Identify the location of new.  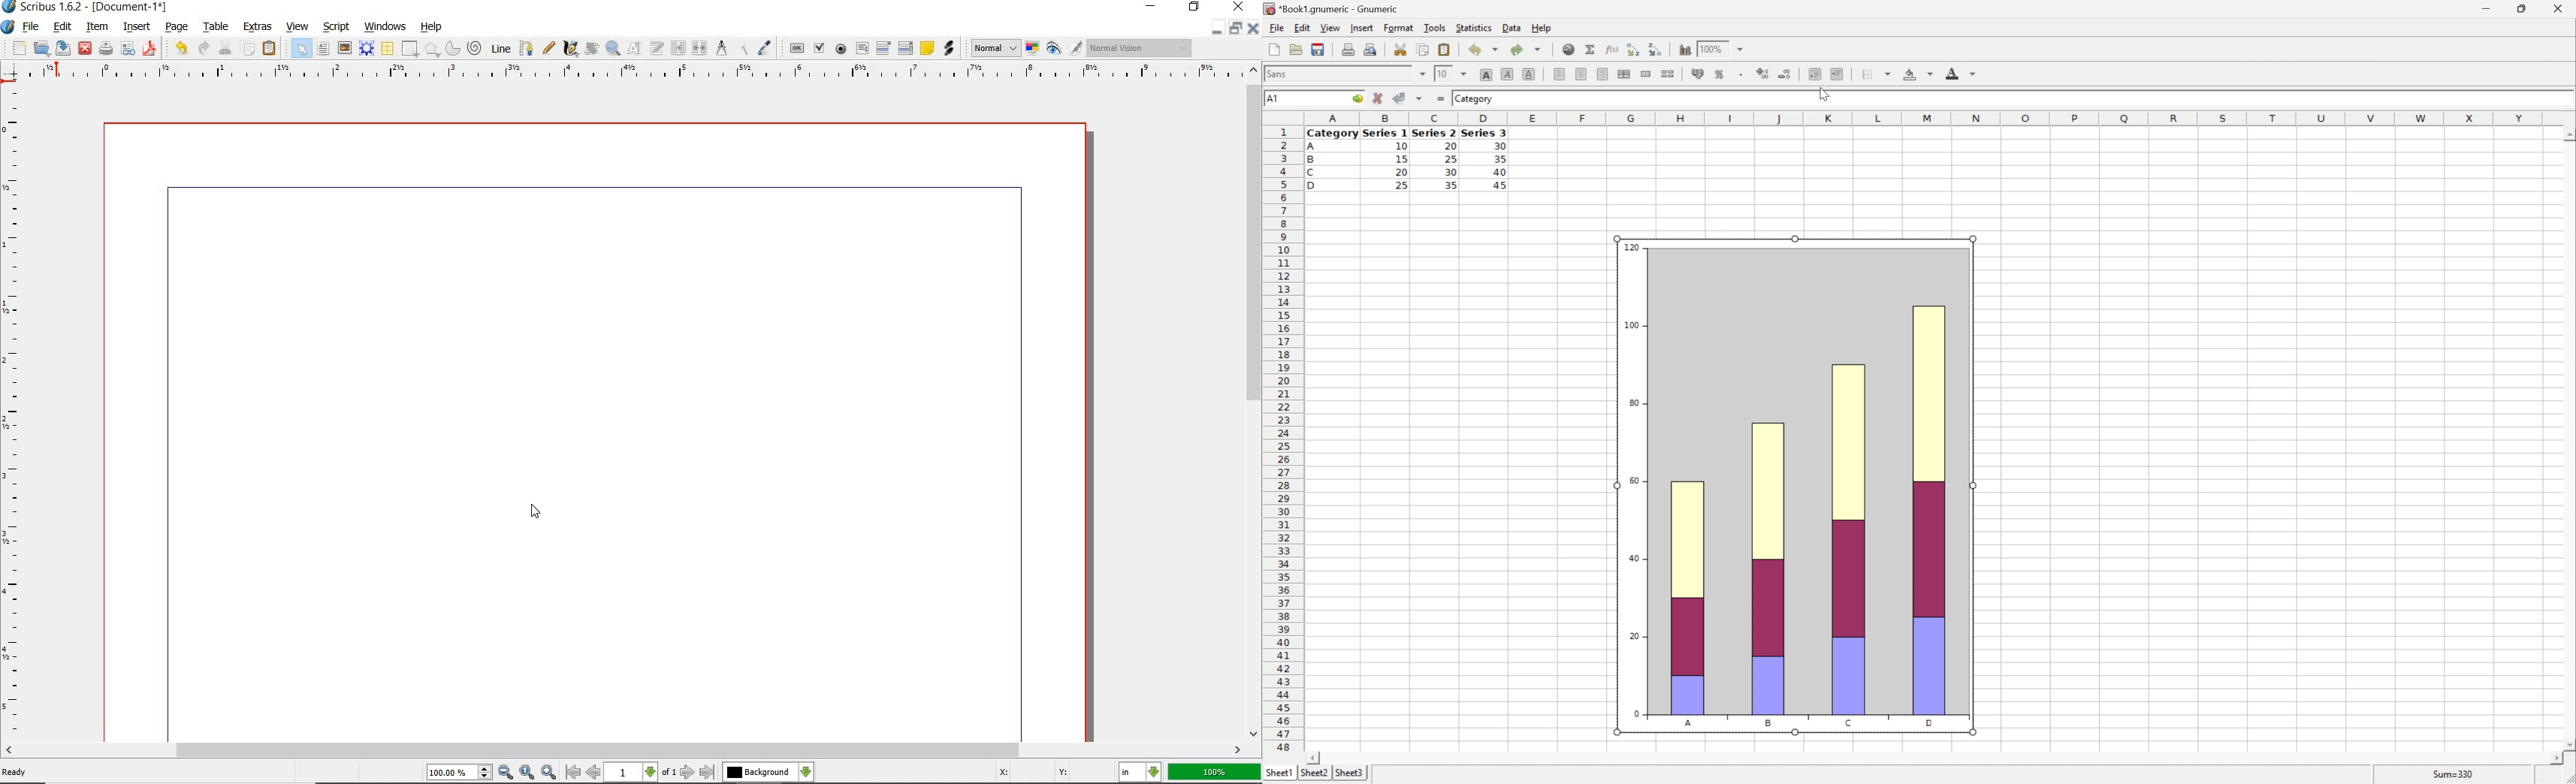
(19, 49).